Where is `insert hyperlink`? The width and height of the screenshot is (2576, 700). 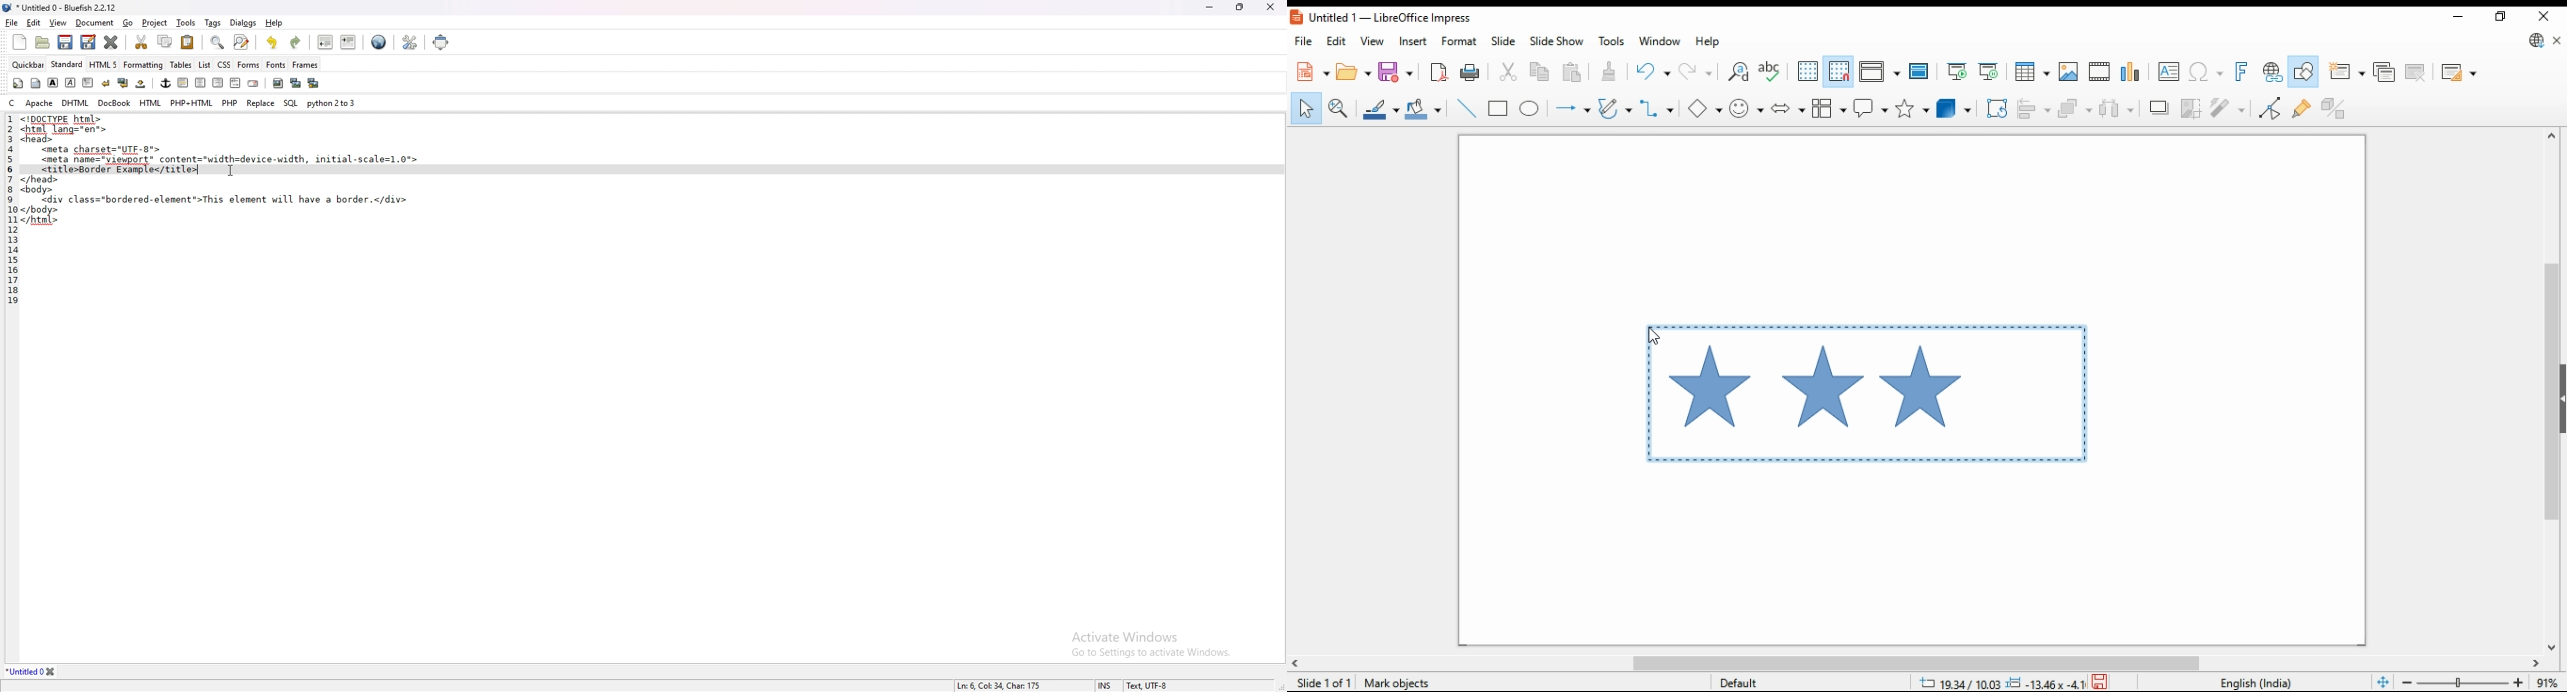
insert hyperlink is located at coordinates (2271, 71).